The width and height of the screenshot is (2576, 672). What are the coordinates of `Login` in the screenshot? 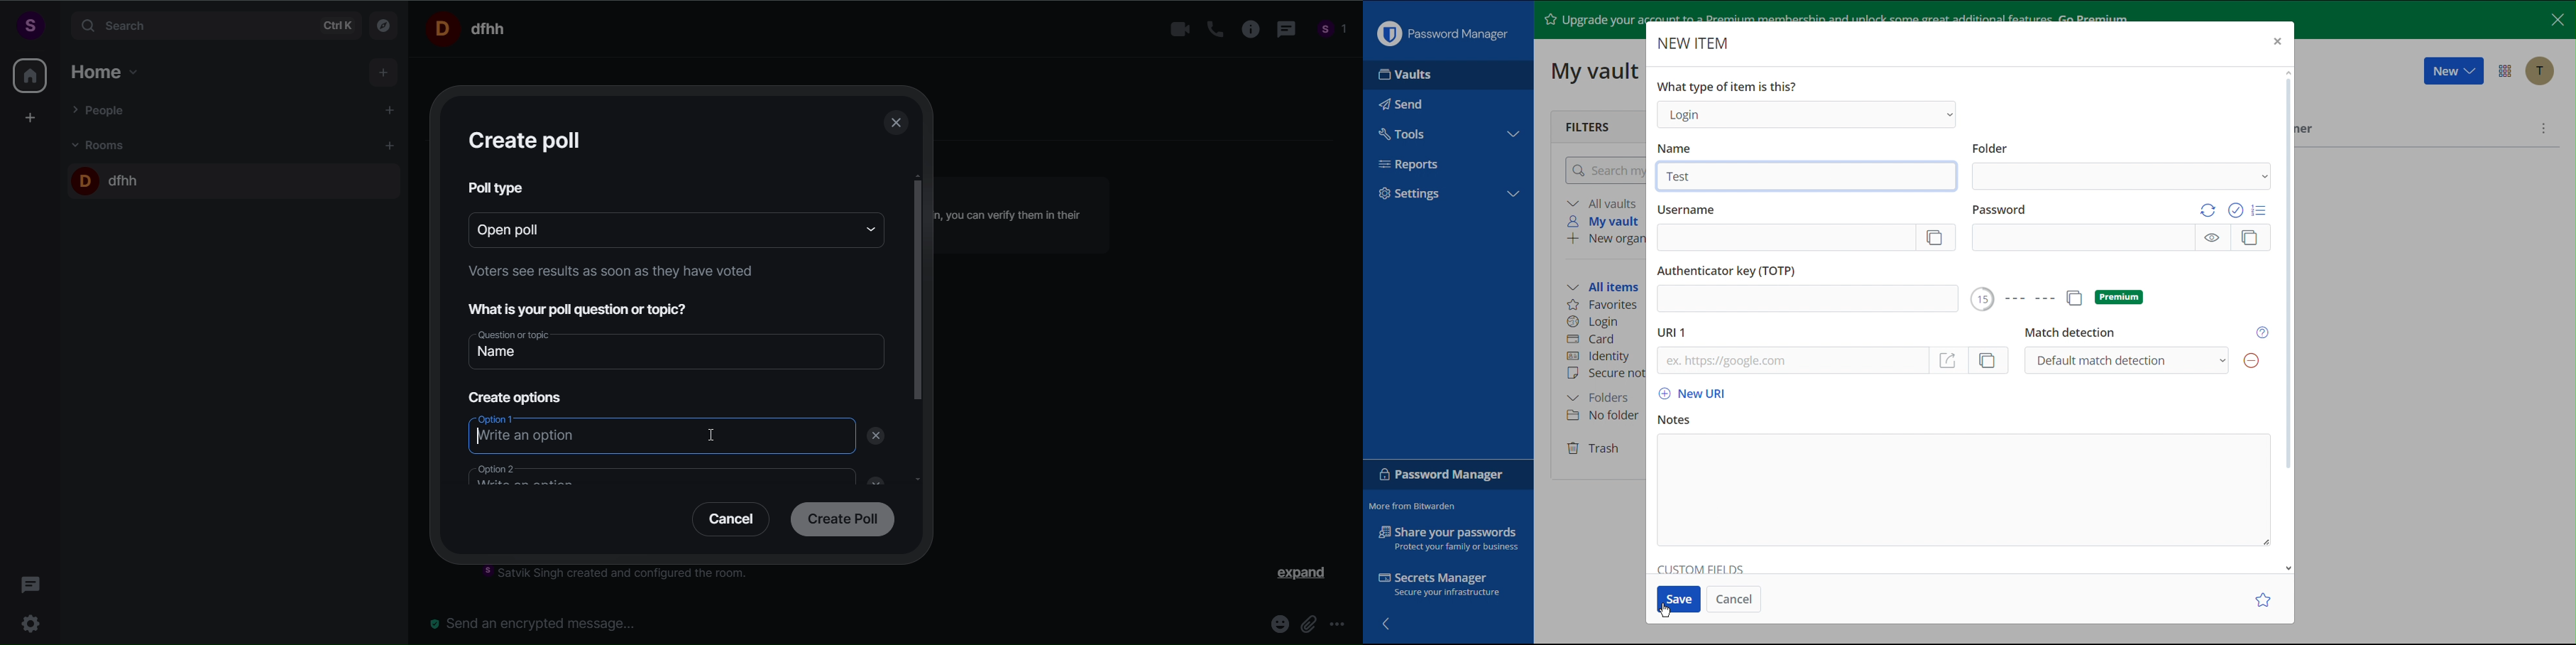 It's located at (1809, 116).